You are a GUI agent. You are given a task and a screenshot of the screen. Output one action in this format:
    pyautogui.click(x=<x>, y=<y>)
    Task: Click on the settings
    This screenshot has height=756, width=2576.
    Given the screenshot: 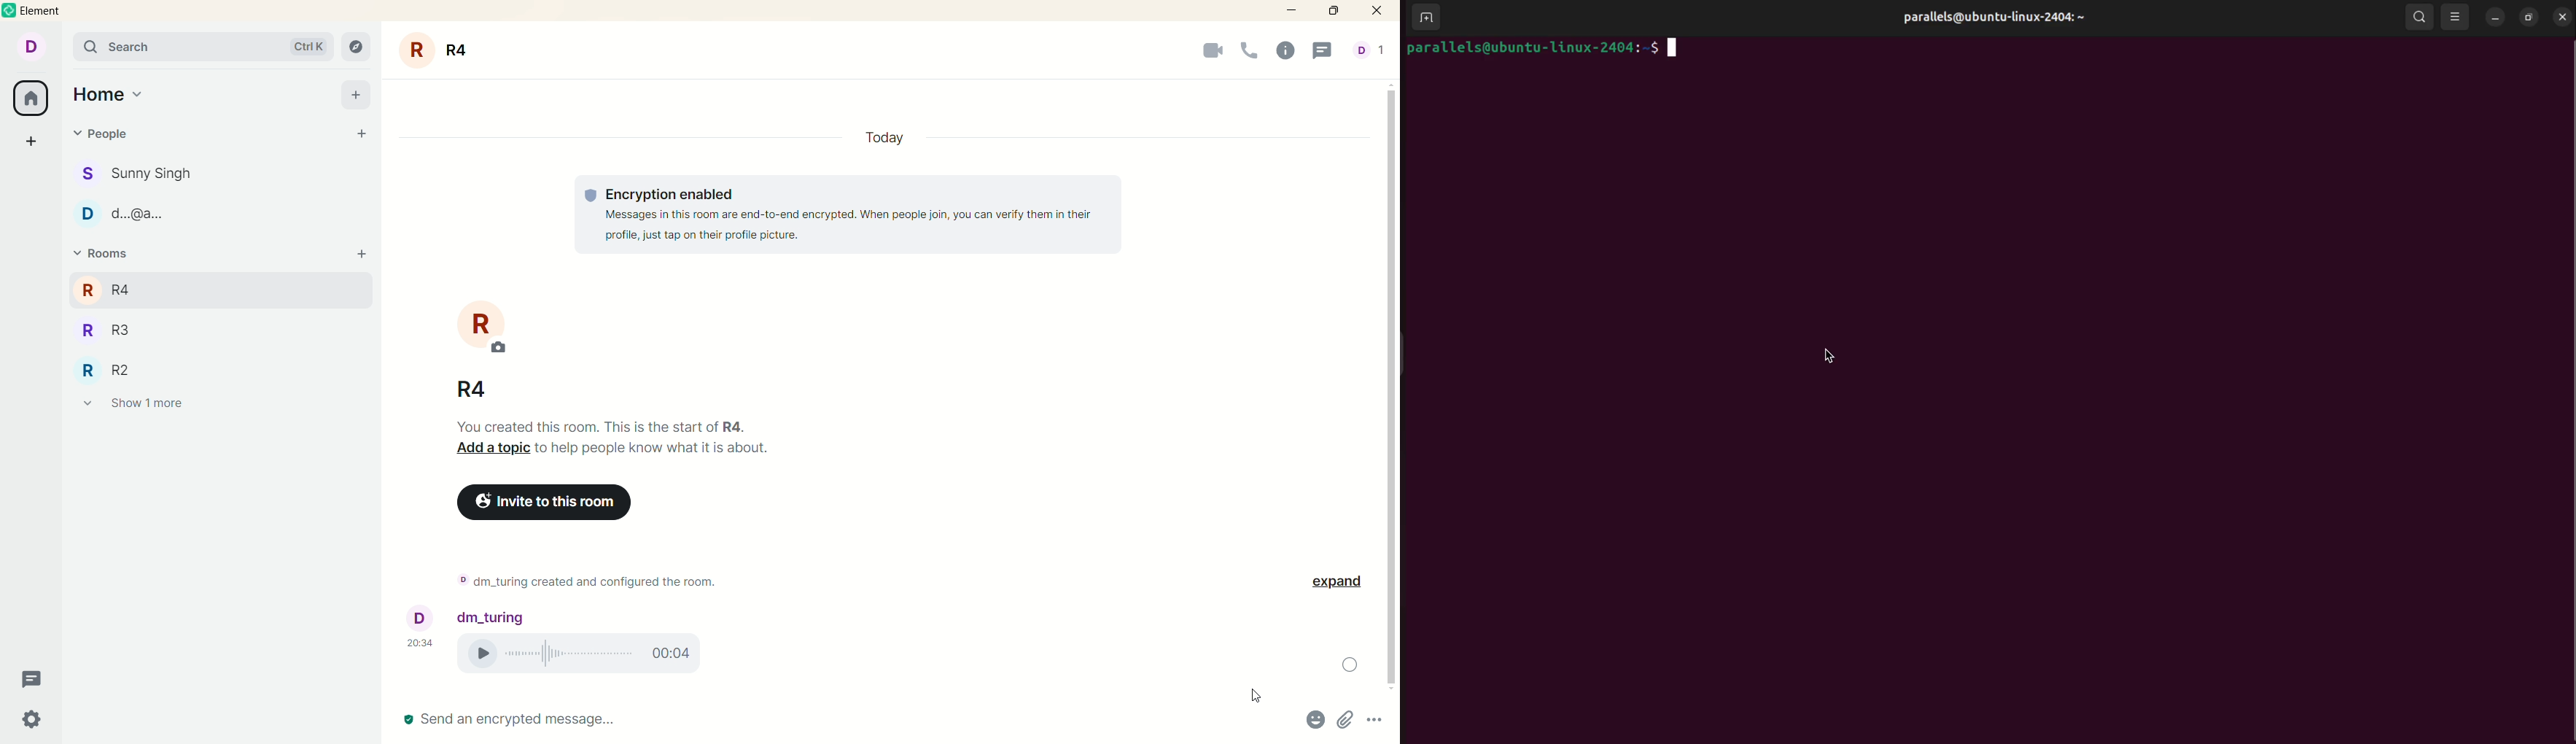 What is the action you would take?
    pyautogui.click(x=32, y=720)
    